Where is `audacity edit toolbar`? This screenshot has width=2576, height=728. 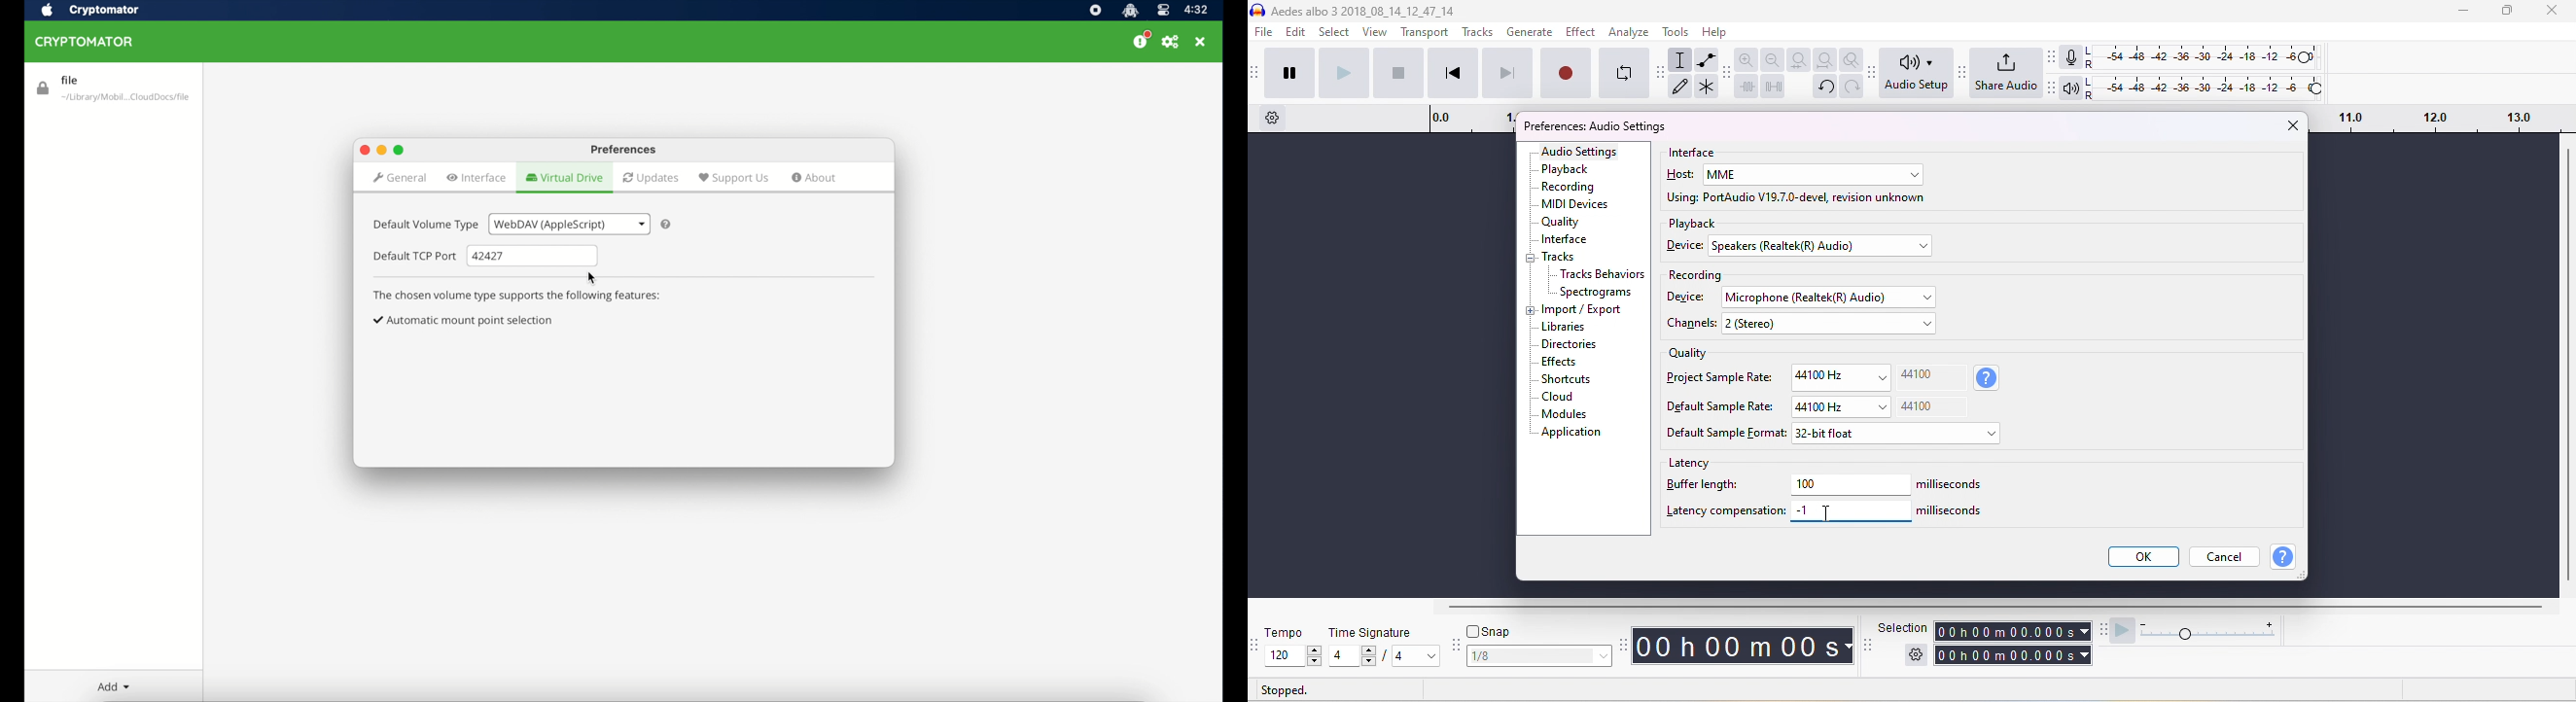
audacity edit toolbar is located at coordinates (1726, 72).